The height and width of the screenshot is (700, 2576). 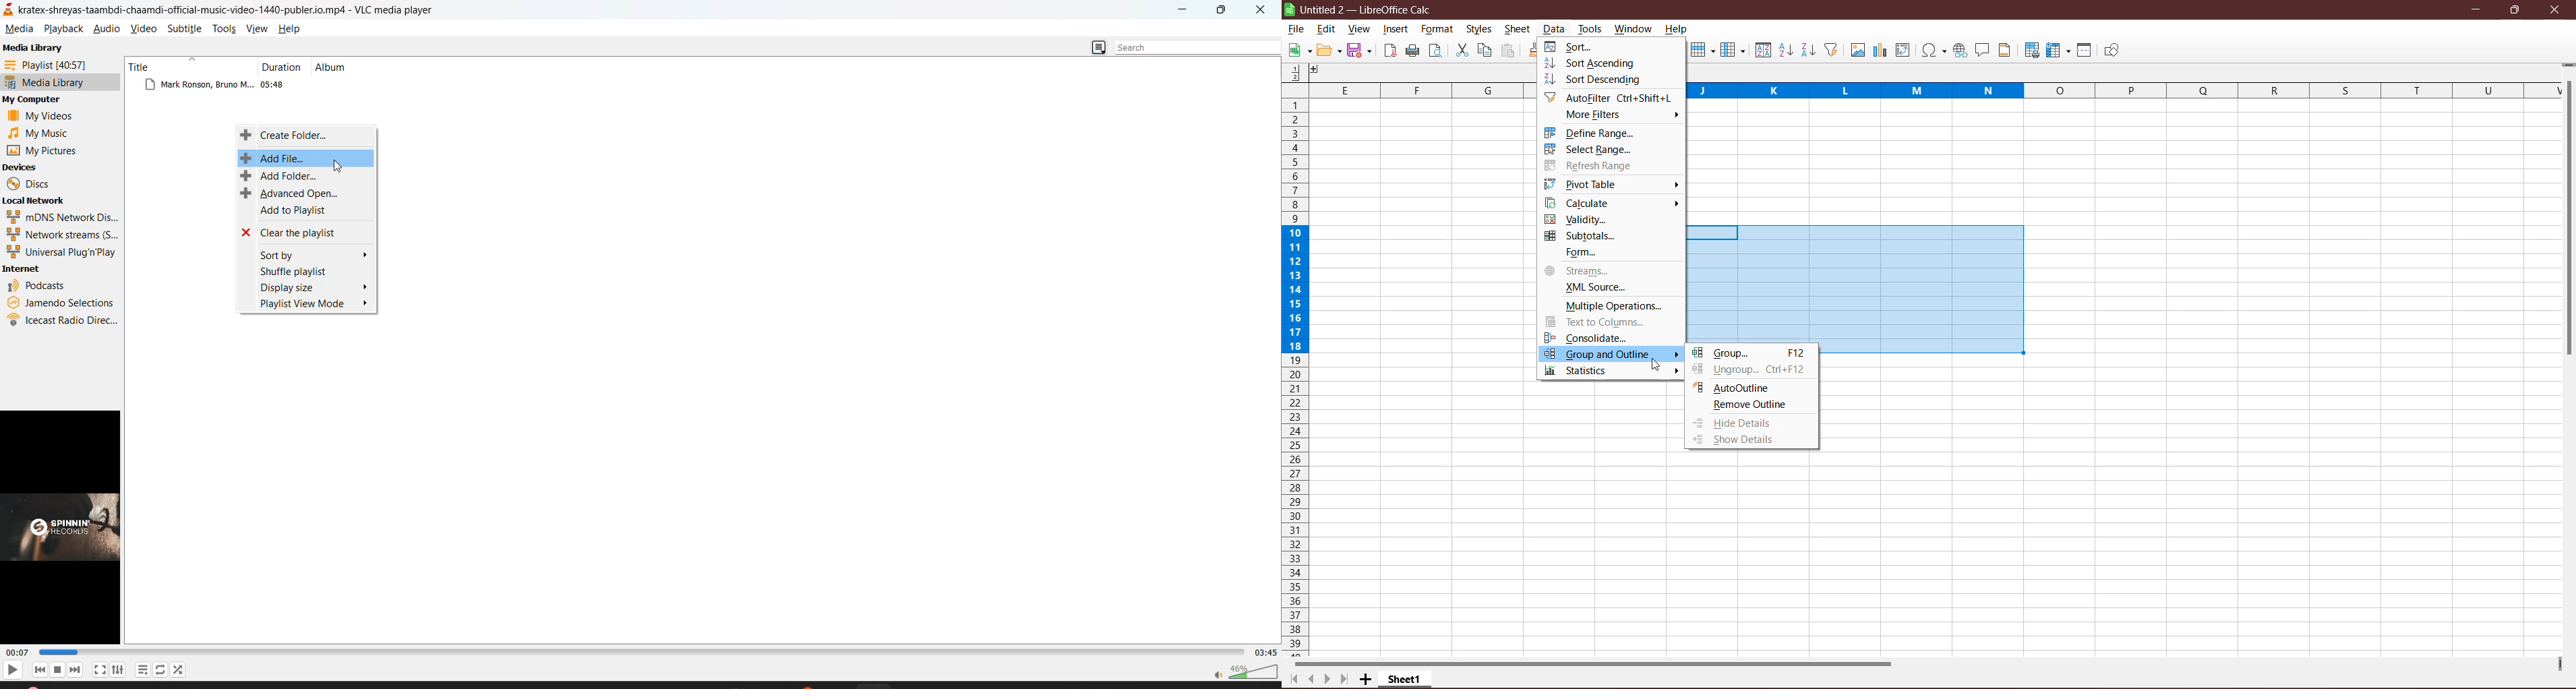 I want to click on pictures, so click(x=46, y=150).